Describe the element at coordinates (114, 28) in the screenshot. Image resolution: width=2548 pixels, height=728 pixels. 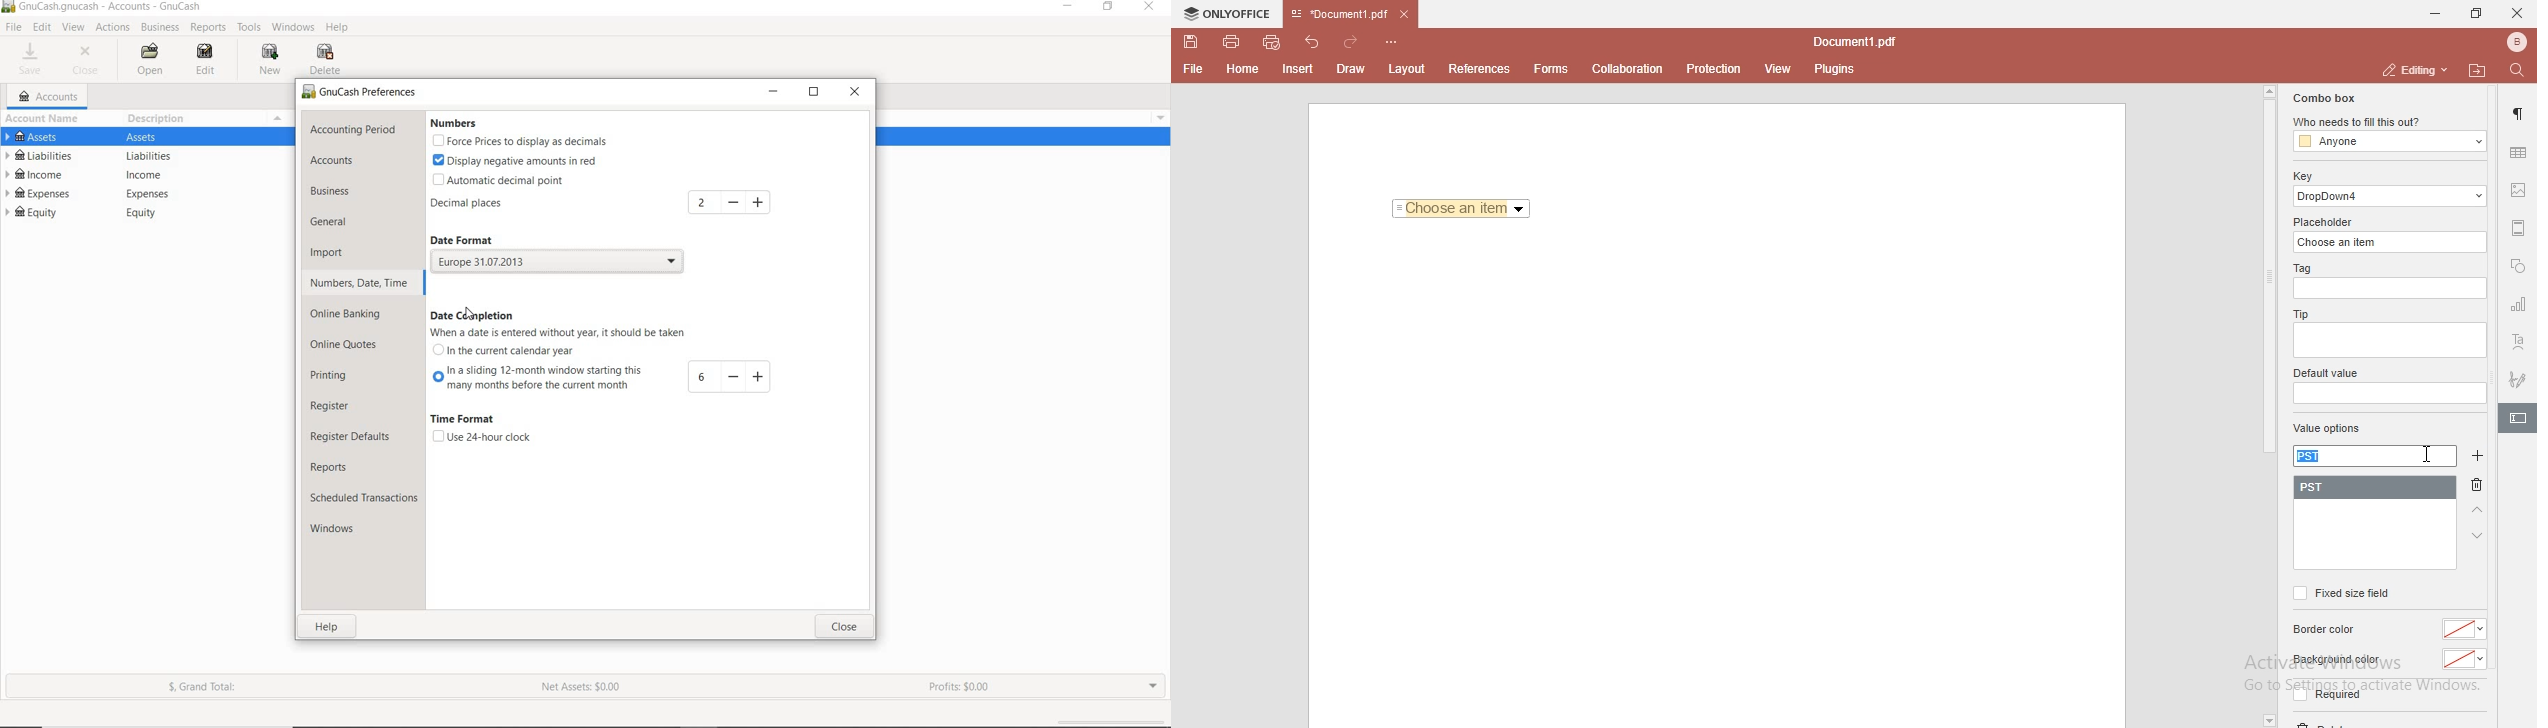
I see `ACTIONS` at that location.